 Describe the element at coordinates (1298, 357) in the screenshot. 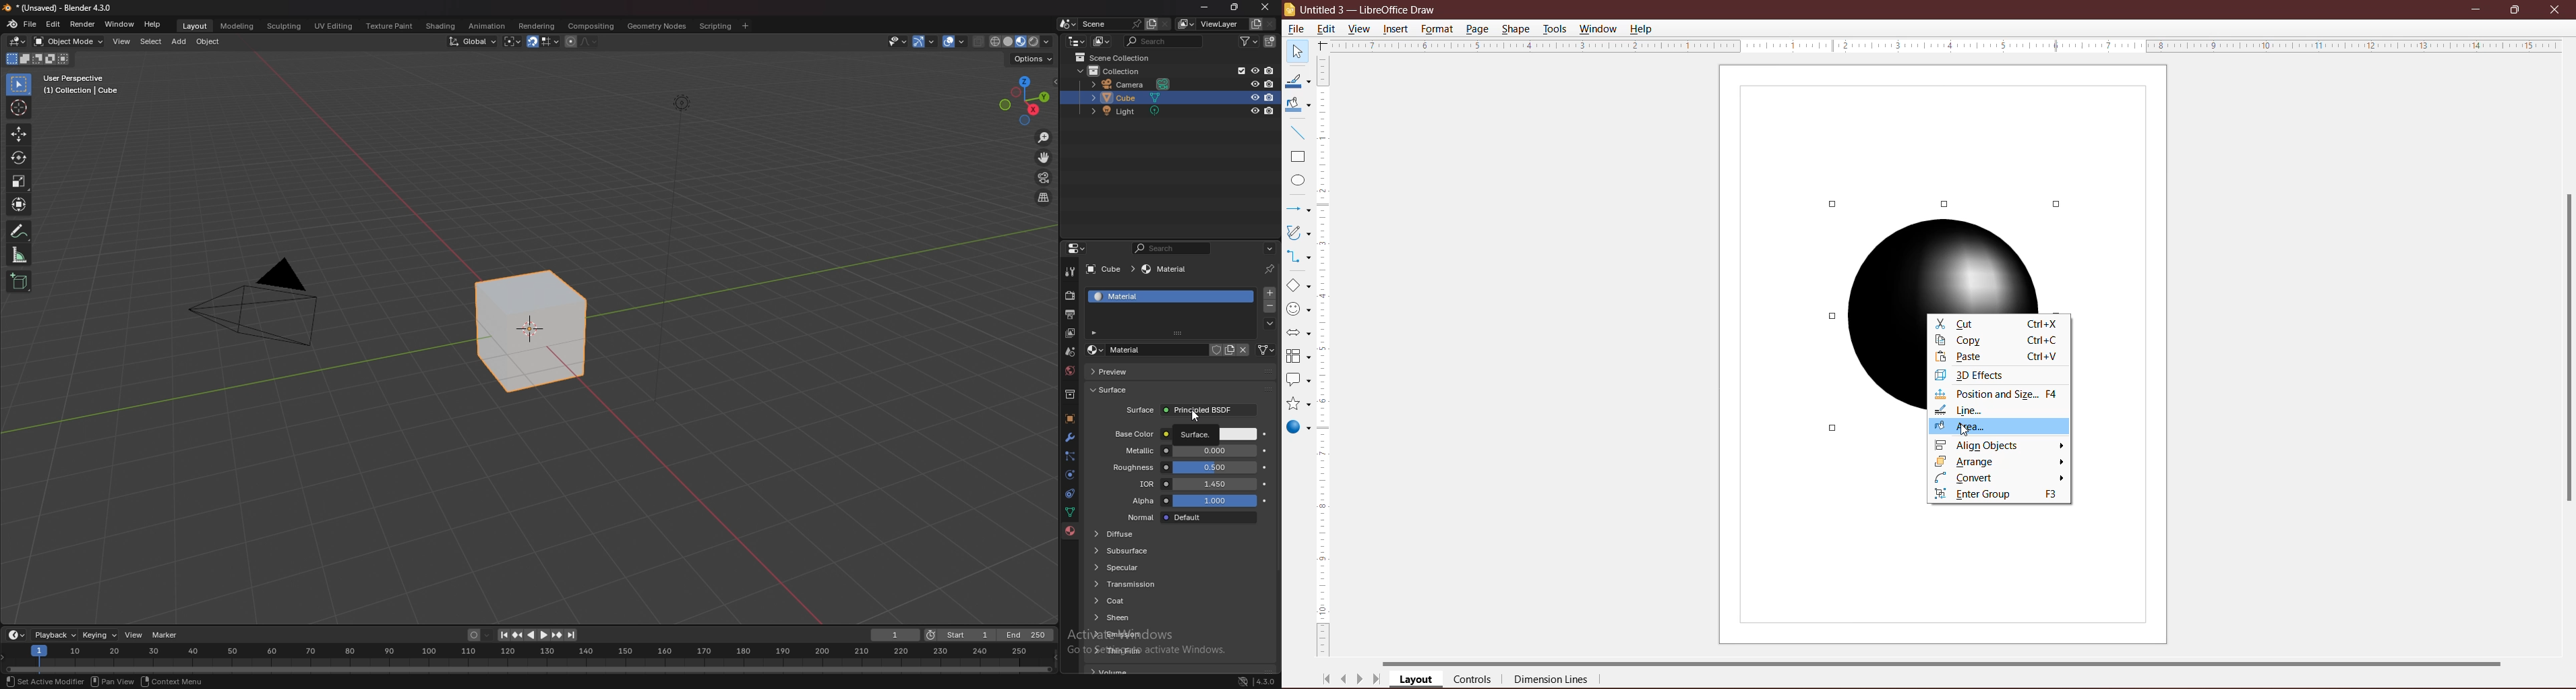

I see `Flowchart` at that location.